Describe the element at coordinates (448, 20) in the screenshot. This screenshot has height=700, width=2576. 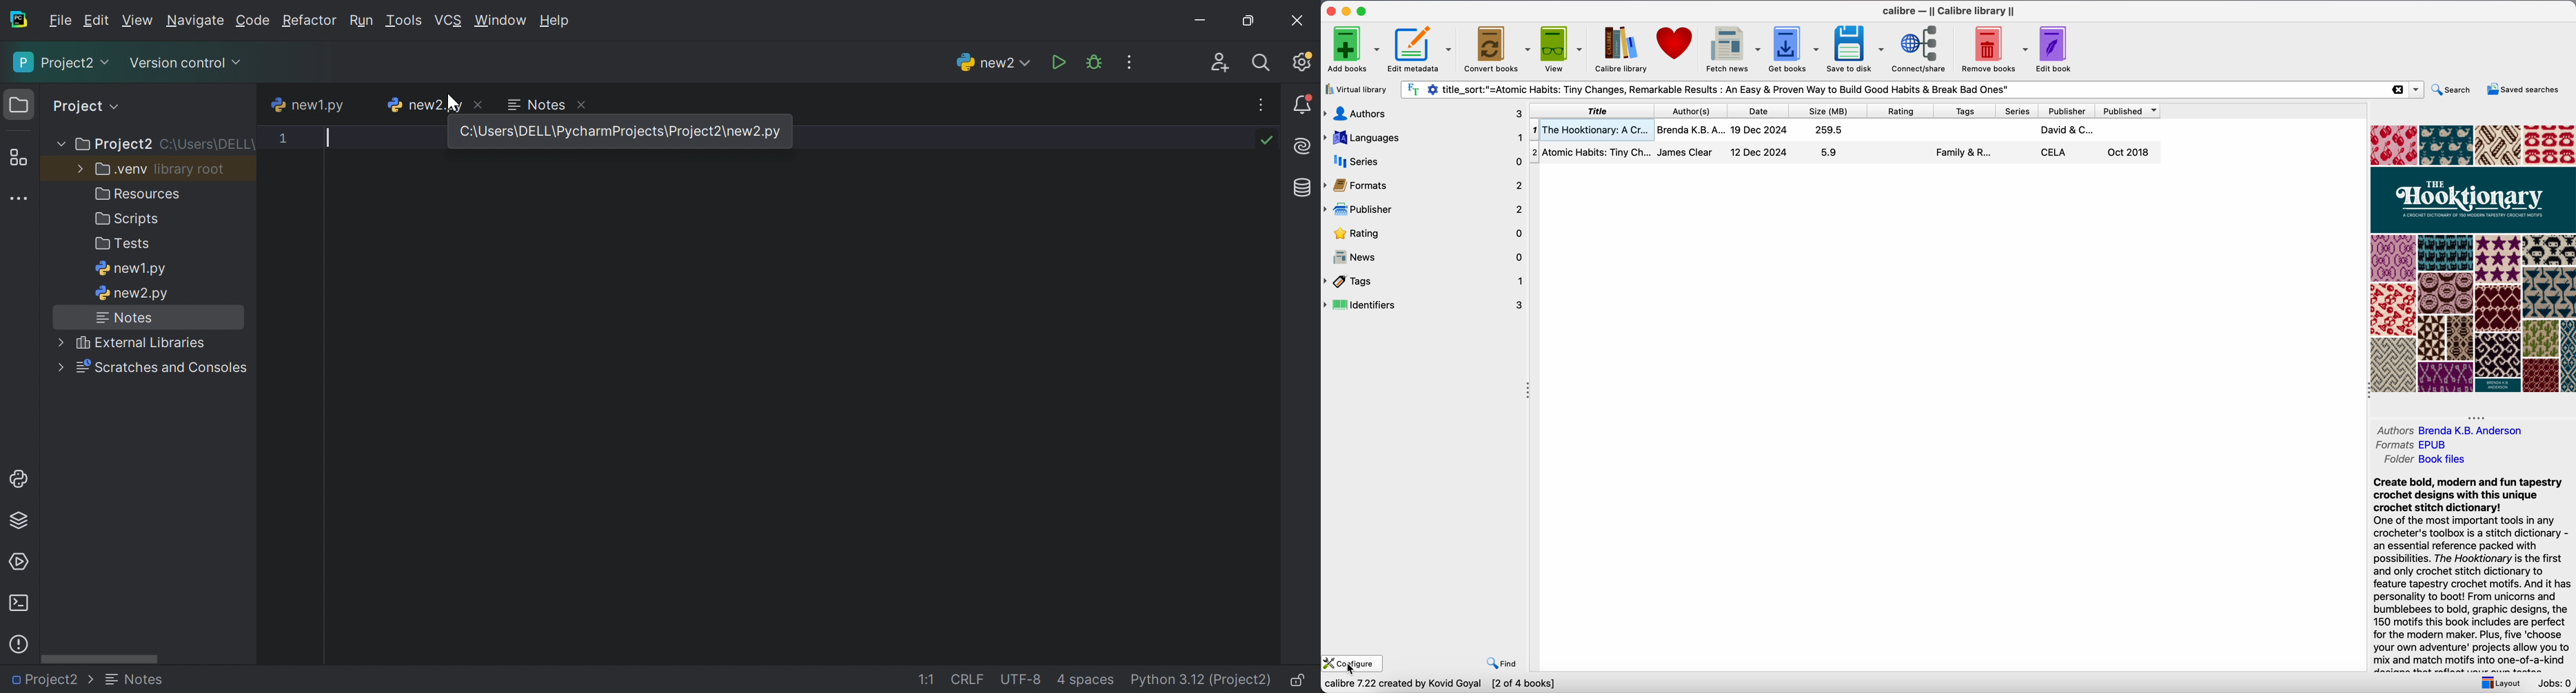
I see `VCS` at that location.